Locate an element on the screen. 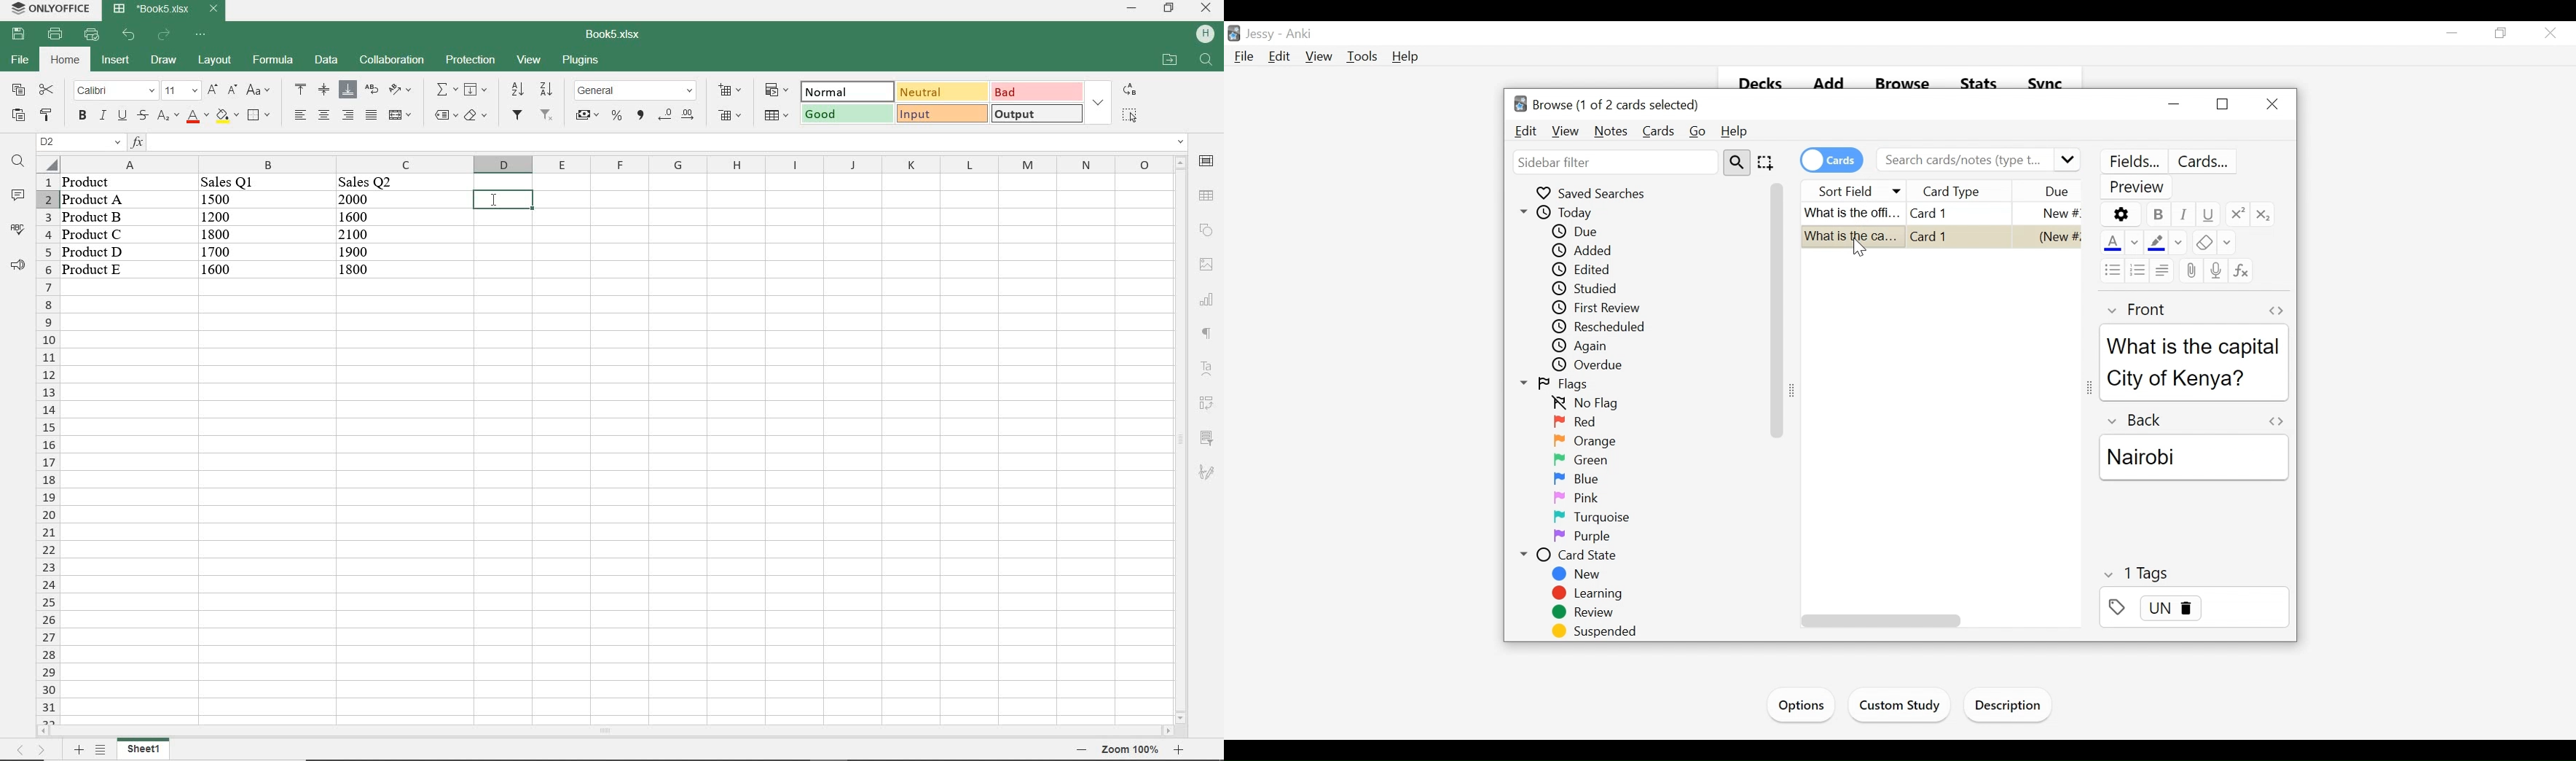 The height and width of the screenshot is (784, 2576). Field is located at coordinates (2134, 310).